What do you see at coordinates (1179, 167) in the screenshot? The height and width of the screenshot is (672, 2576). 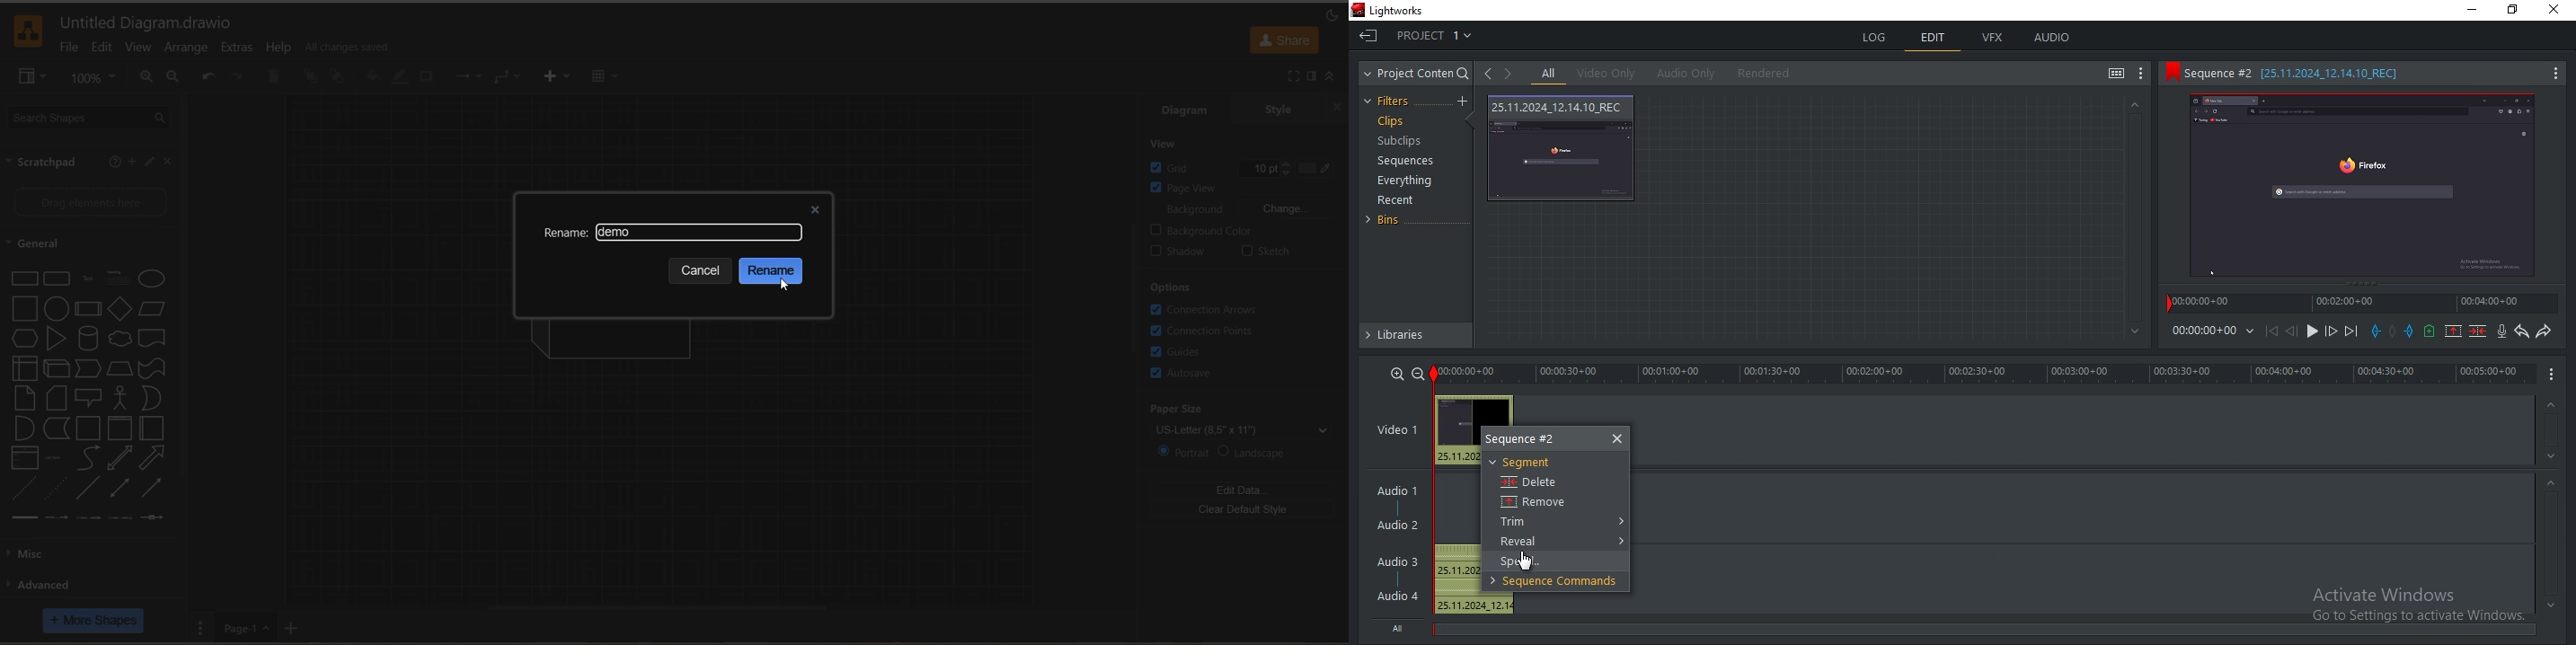 I see `grid` at bounding box center [1179, 167].